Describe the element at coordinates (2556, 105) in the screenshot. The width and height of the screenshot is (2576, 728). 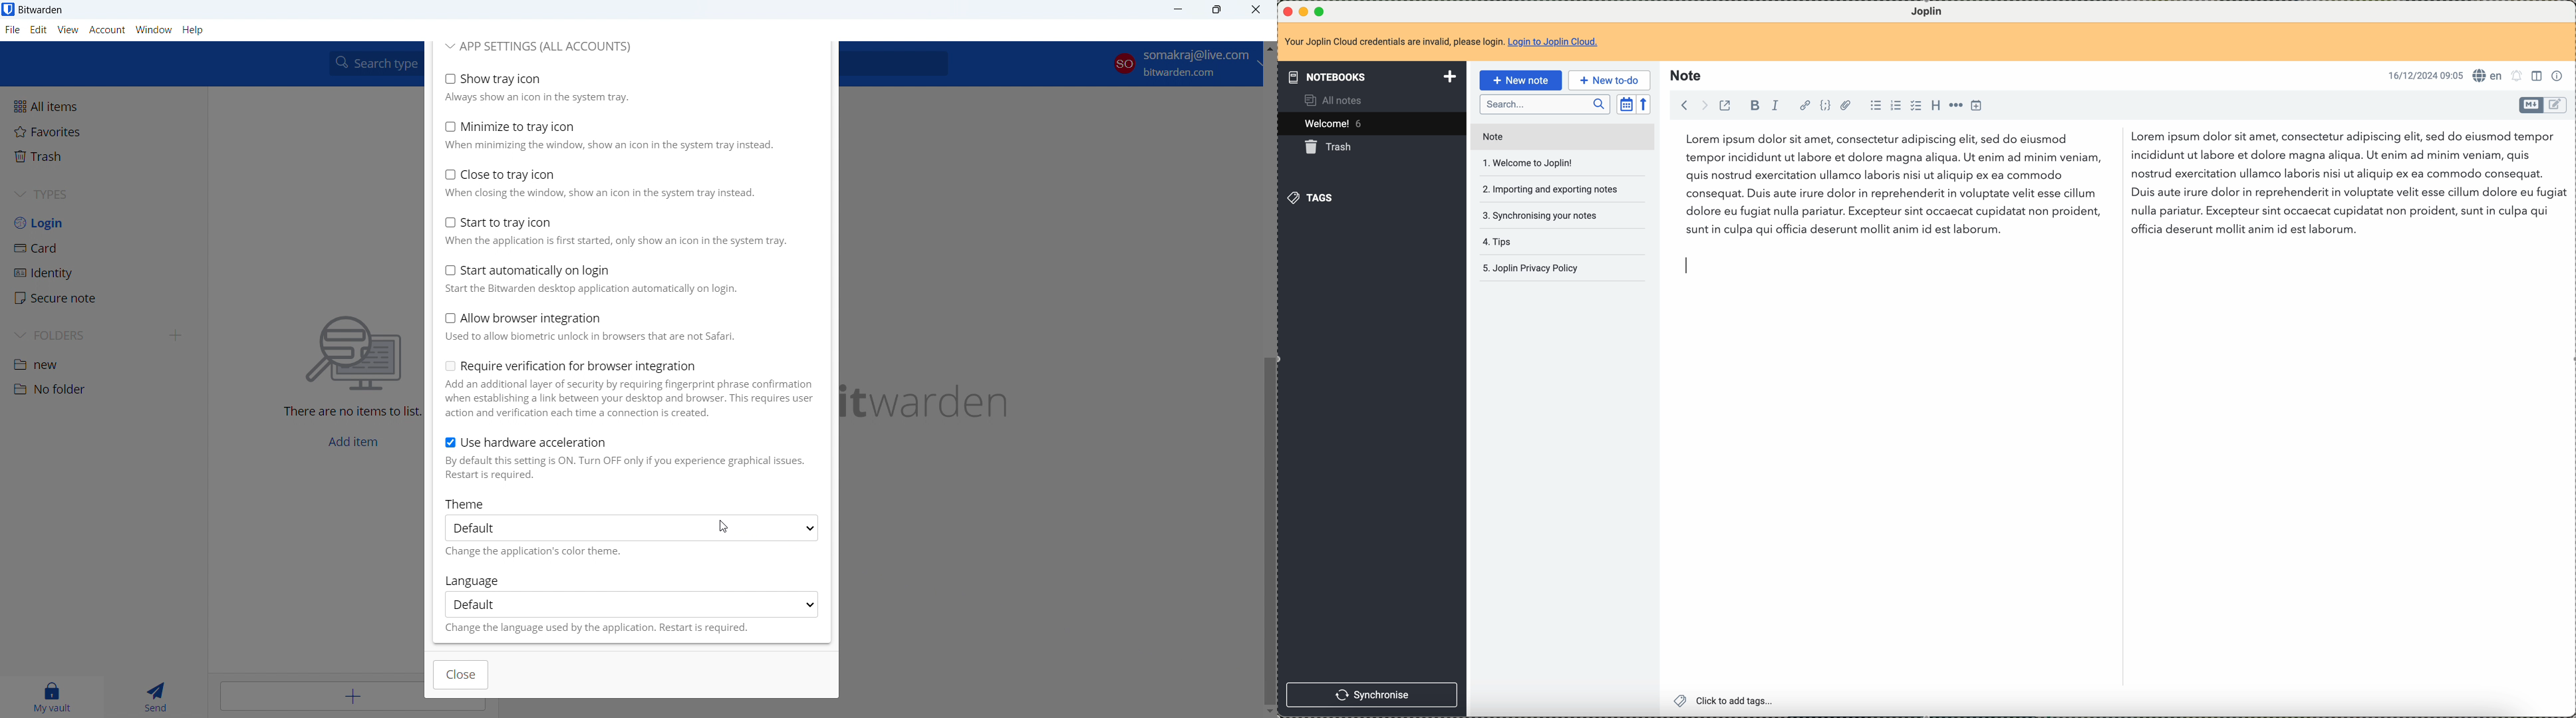
I see `toggle editor` at that location.